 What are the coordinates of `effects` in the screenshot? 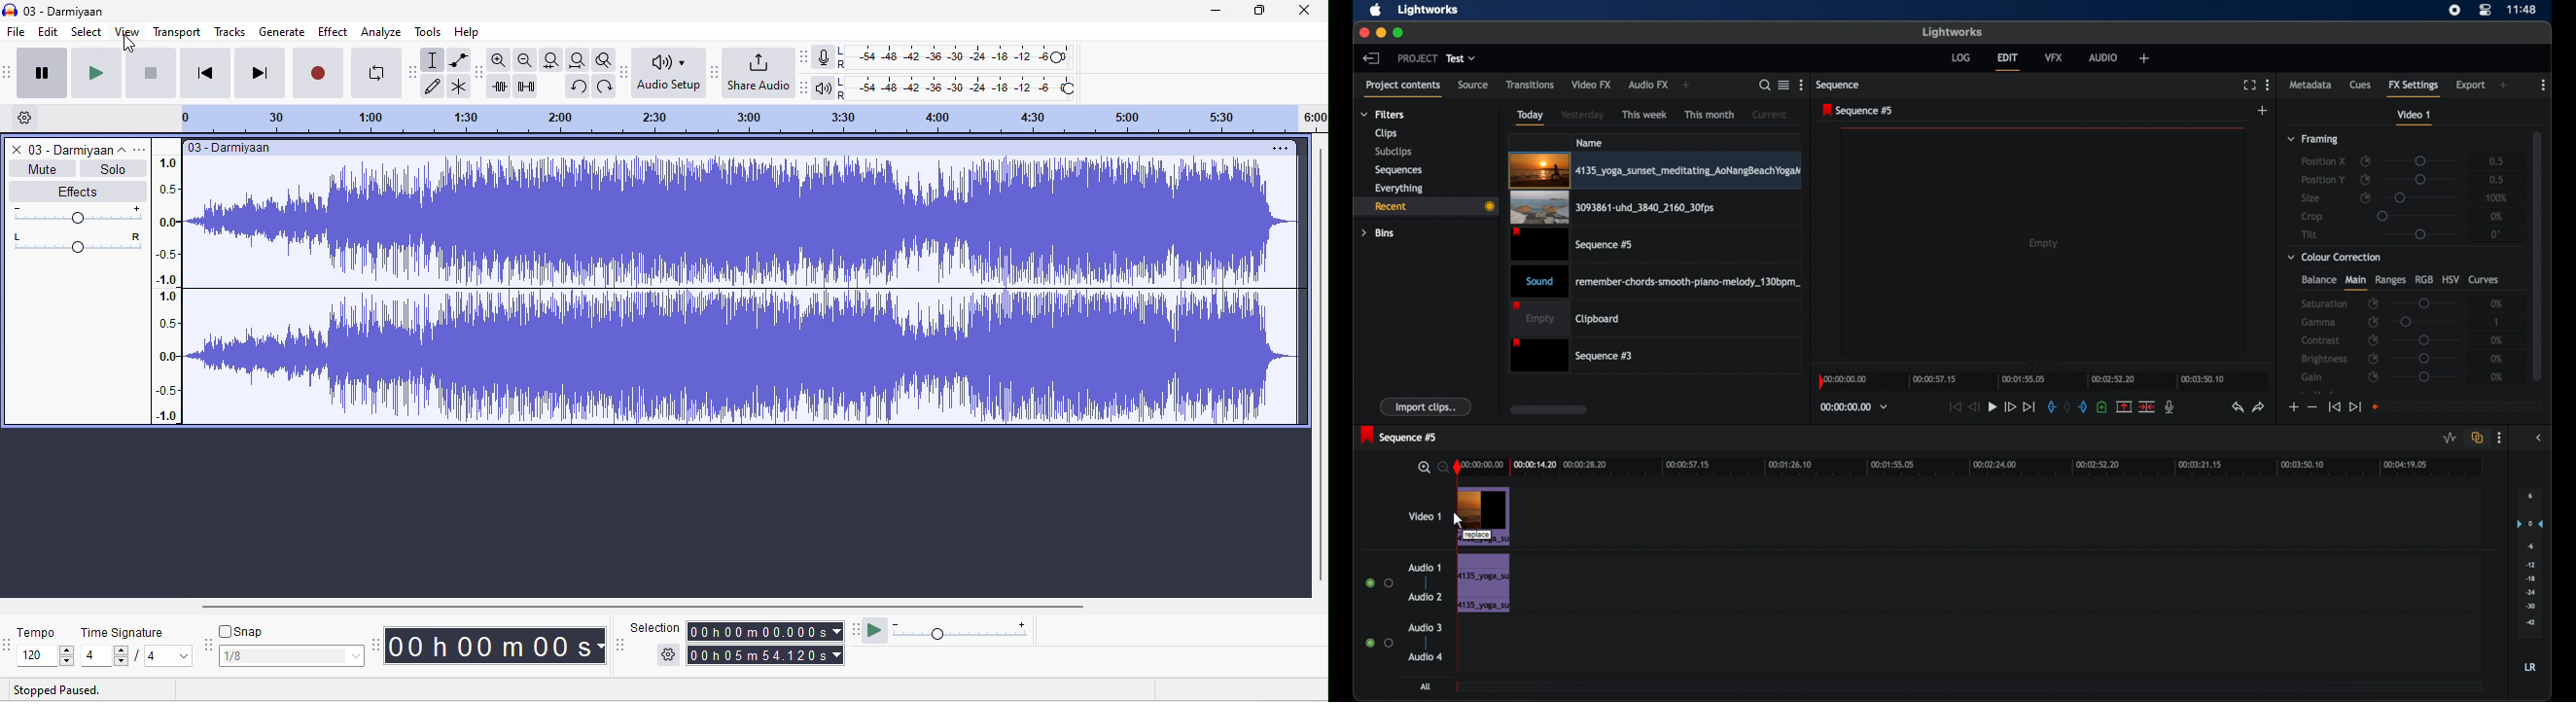 It's located at (77, 191).